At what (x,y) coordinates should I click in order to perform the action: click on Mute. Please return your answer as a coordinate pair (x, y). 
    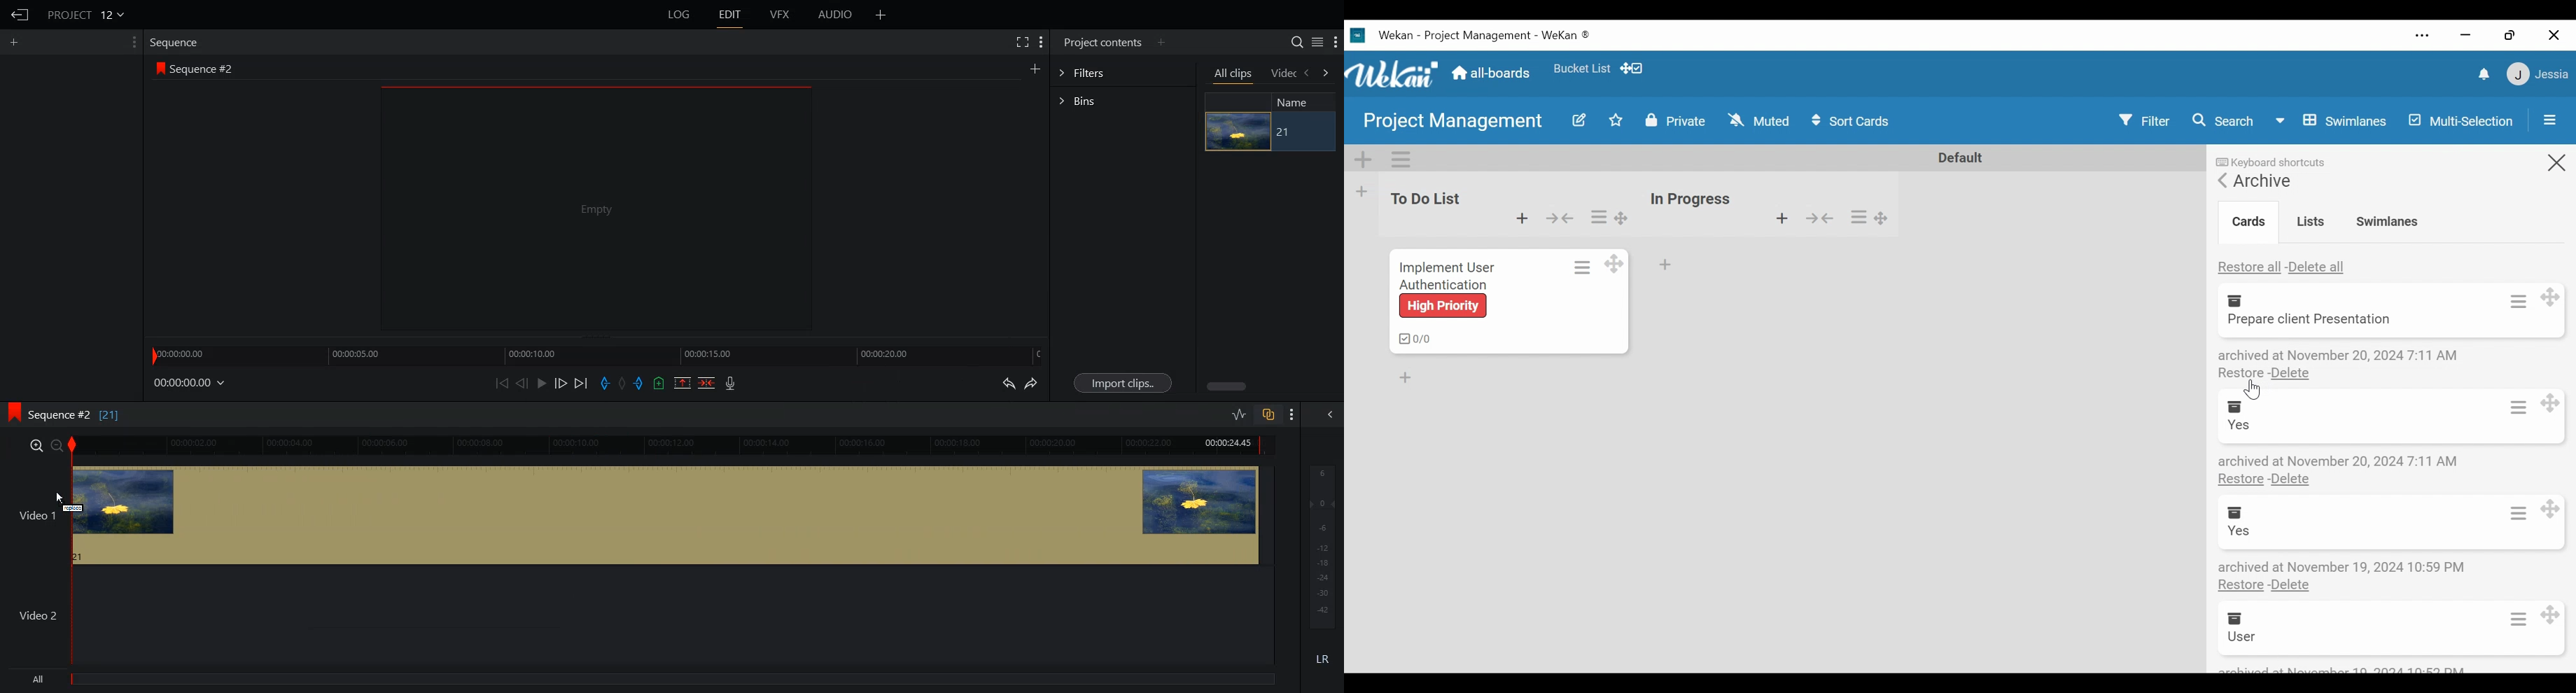
    Looking at the image, I should click on (1323, 659).